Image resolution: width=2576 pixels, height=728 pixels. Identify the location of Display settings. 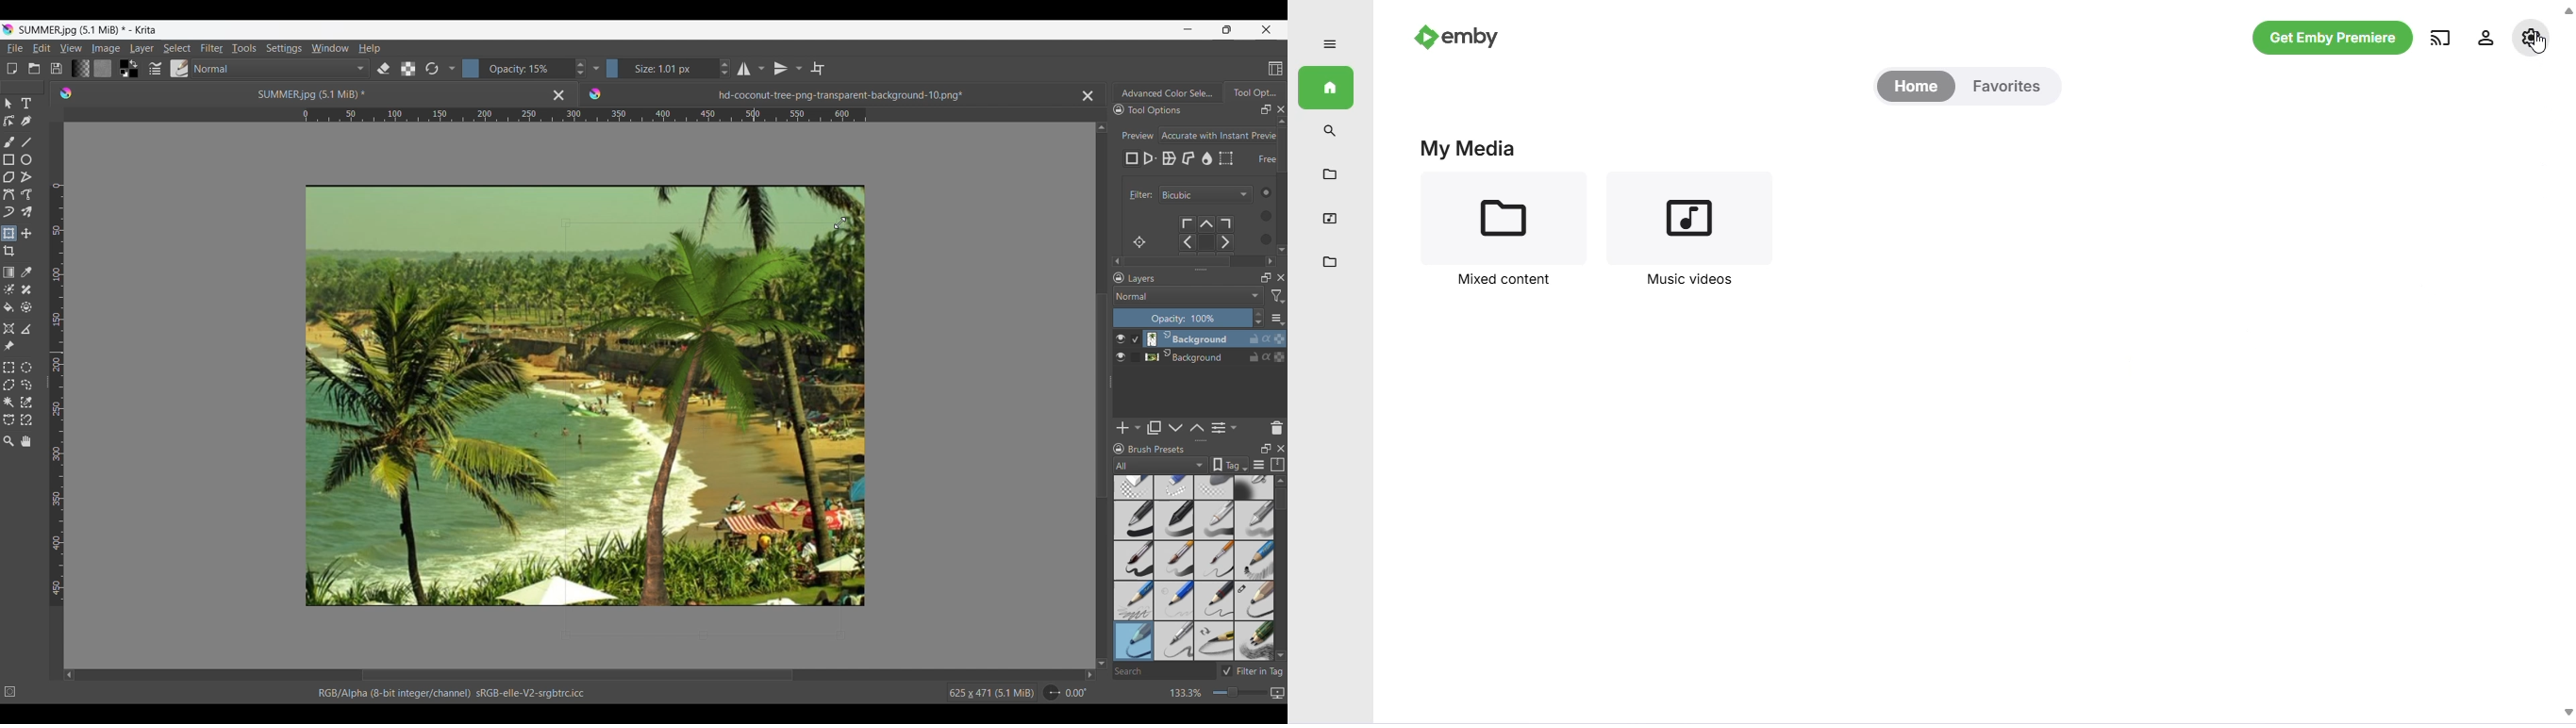
(1259, 466).